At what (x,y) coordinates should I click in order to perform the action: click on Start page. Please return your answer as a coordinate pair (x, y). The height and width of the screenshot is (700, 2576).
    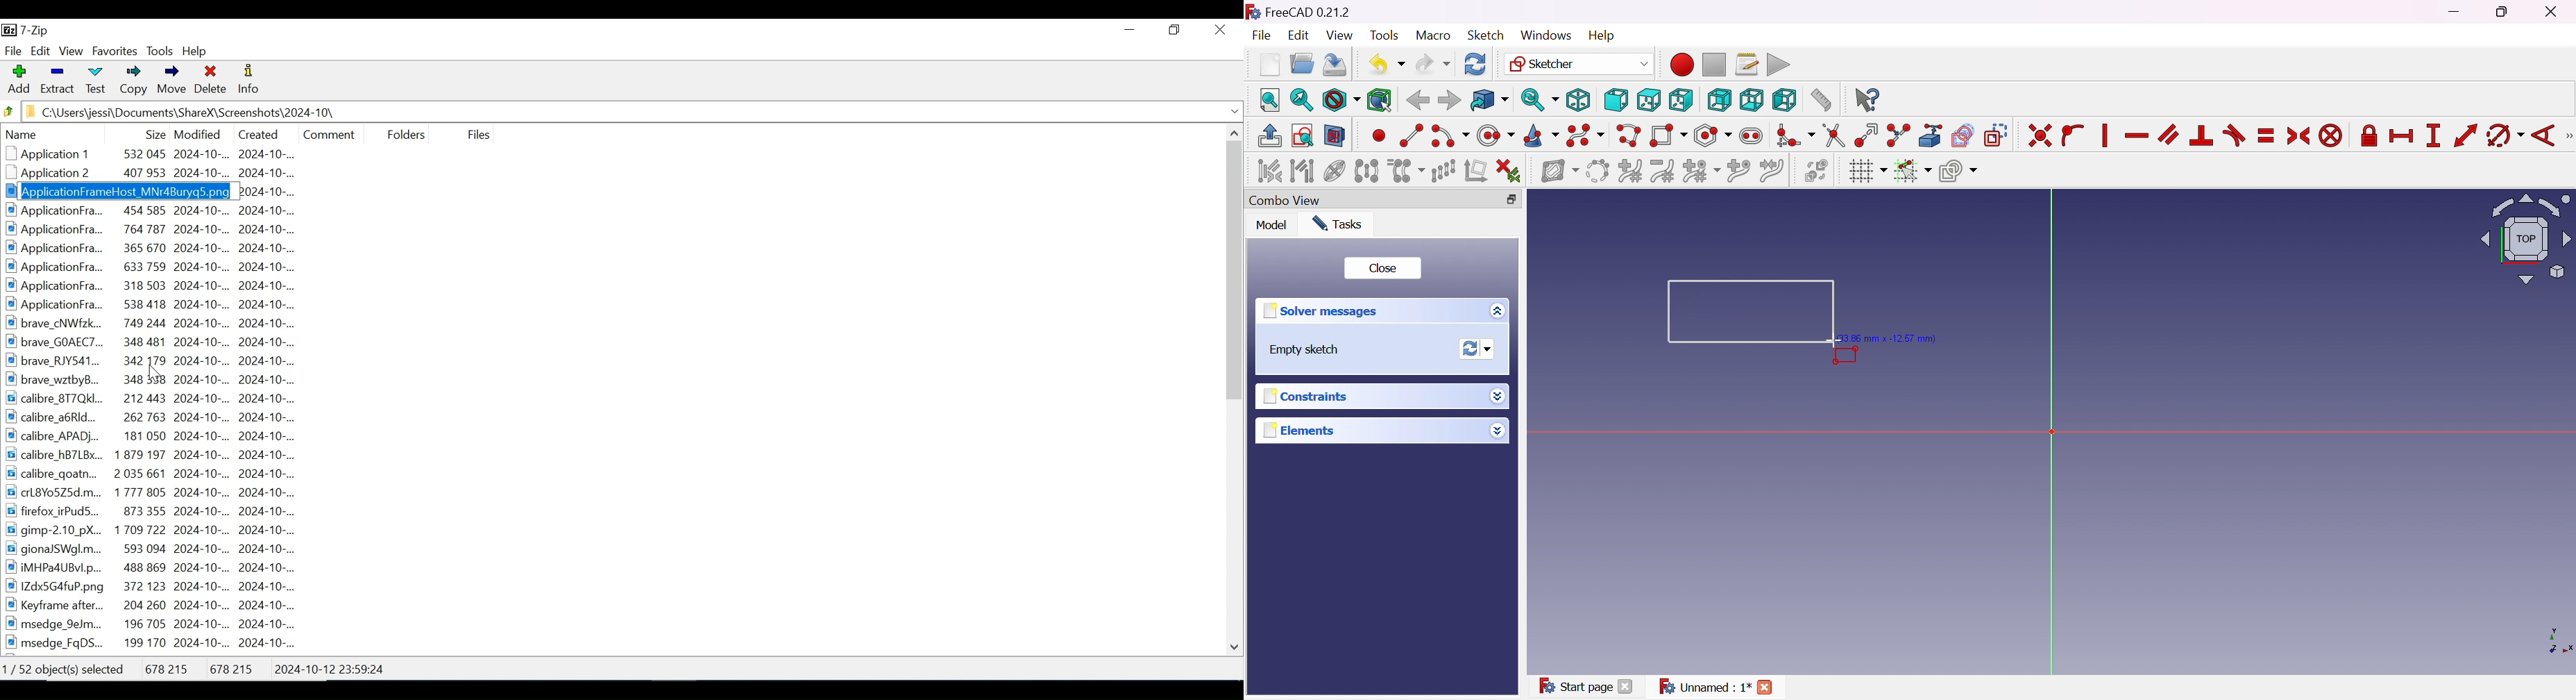
    Looking at the image, I should click on (1573, 685).